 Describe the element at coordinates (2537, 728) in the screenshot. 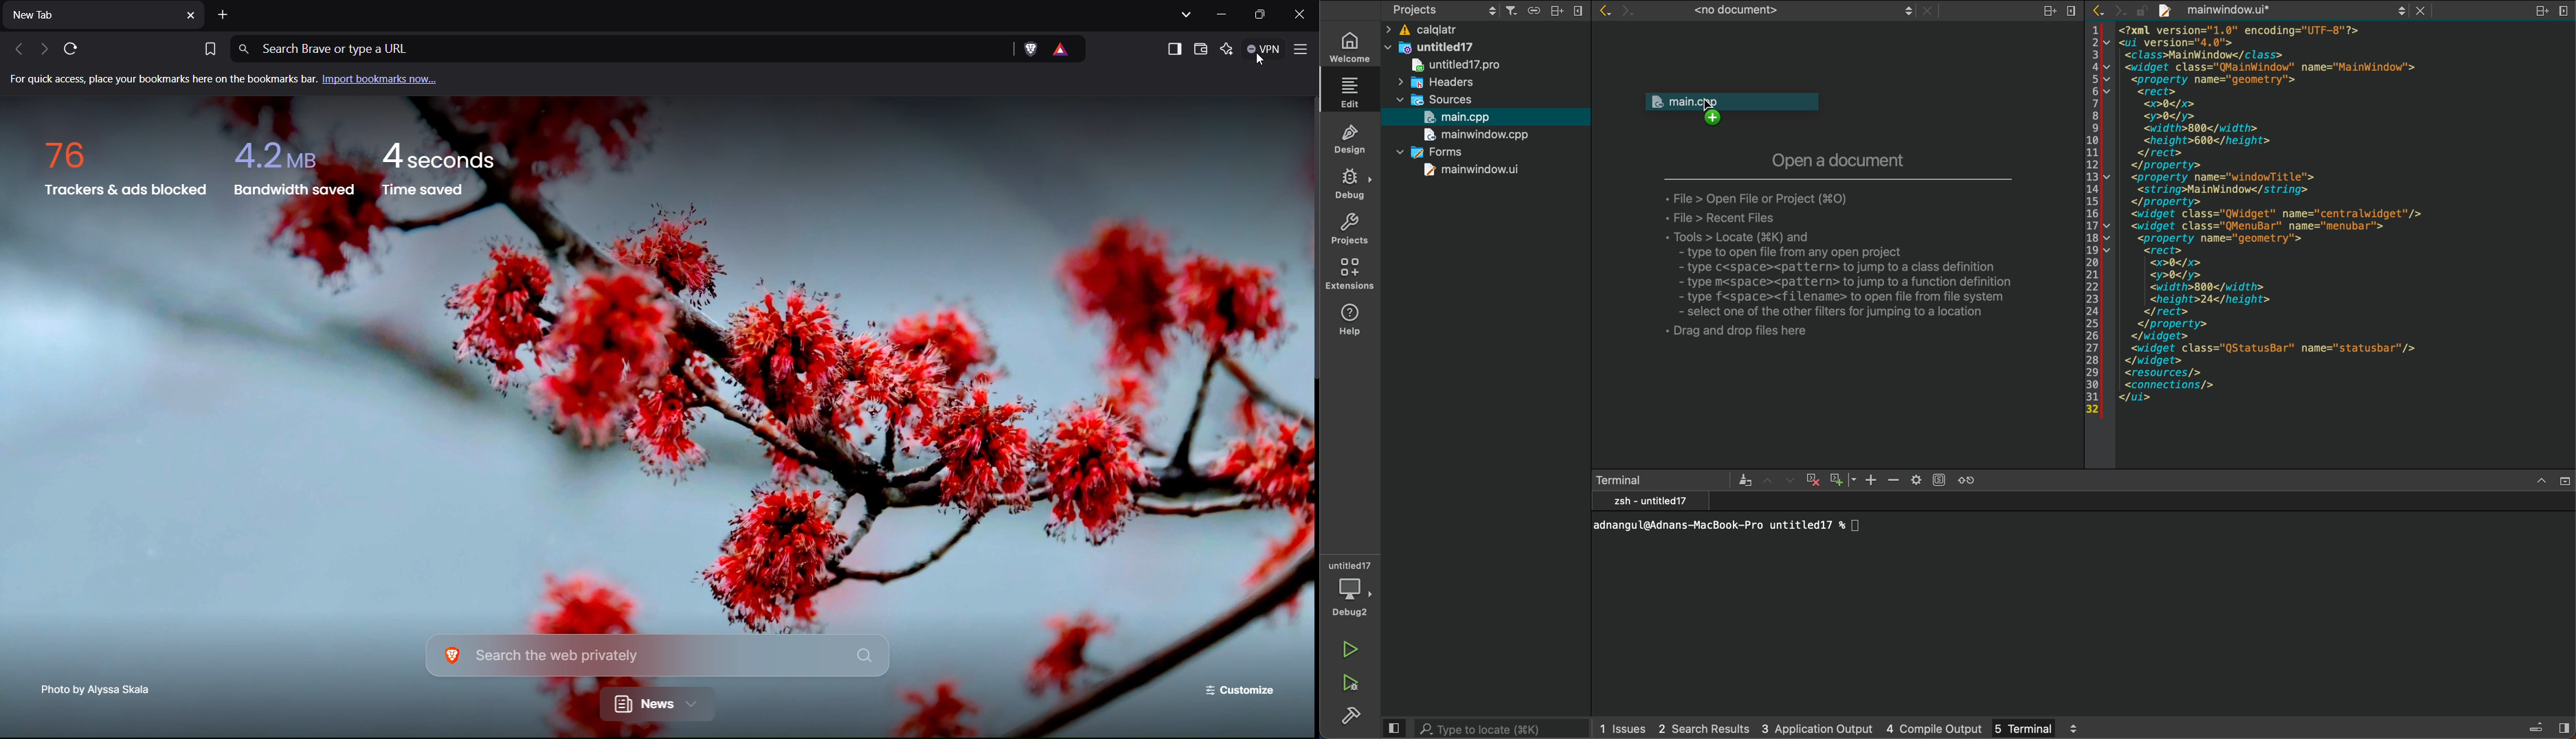

I see `toggle progress details` at that location.